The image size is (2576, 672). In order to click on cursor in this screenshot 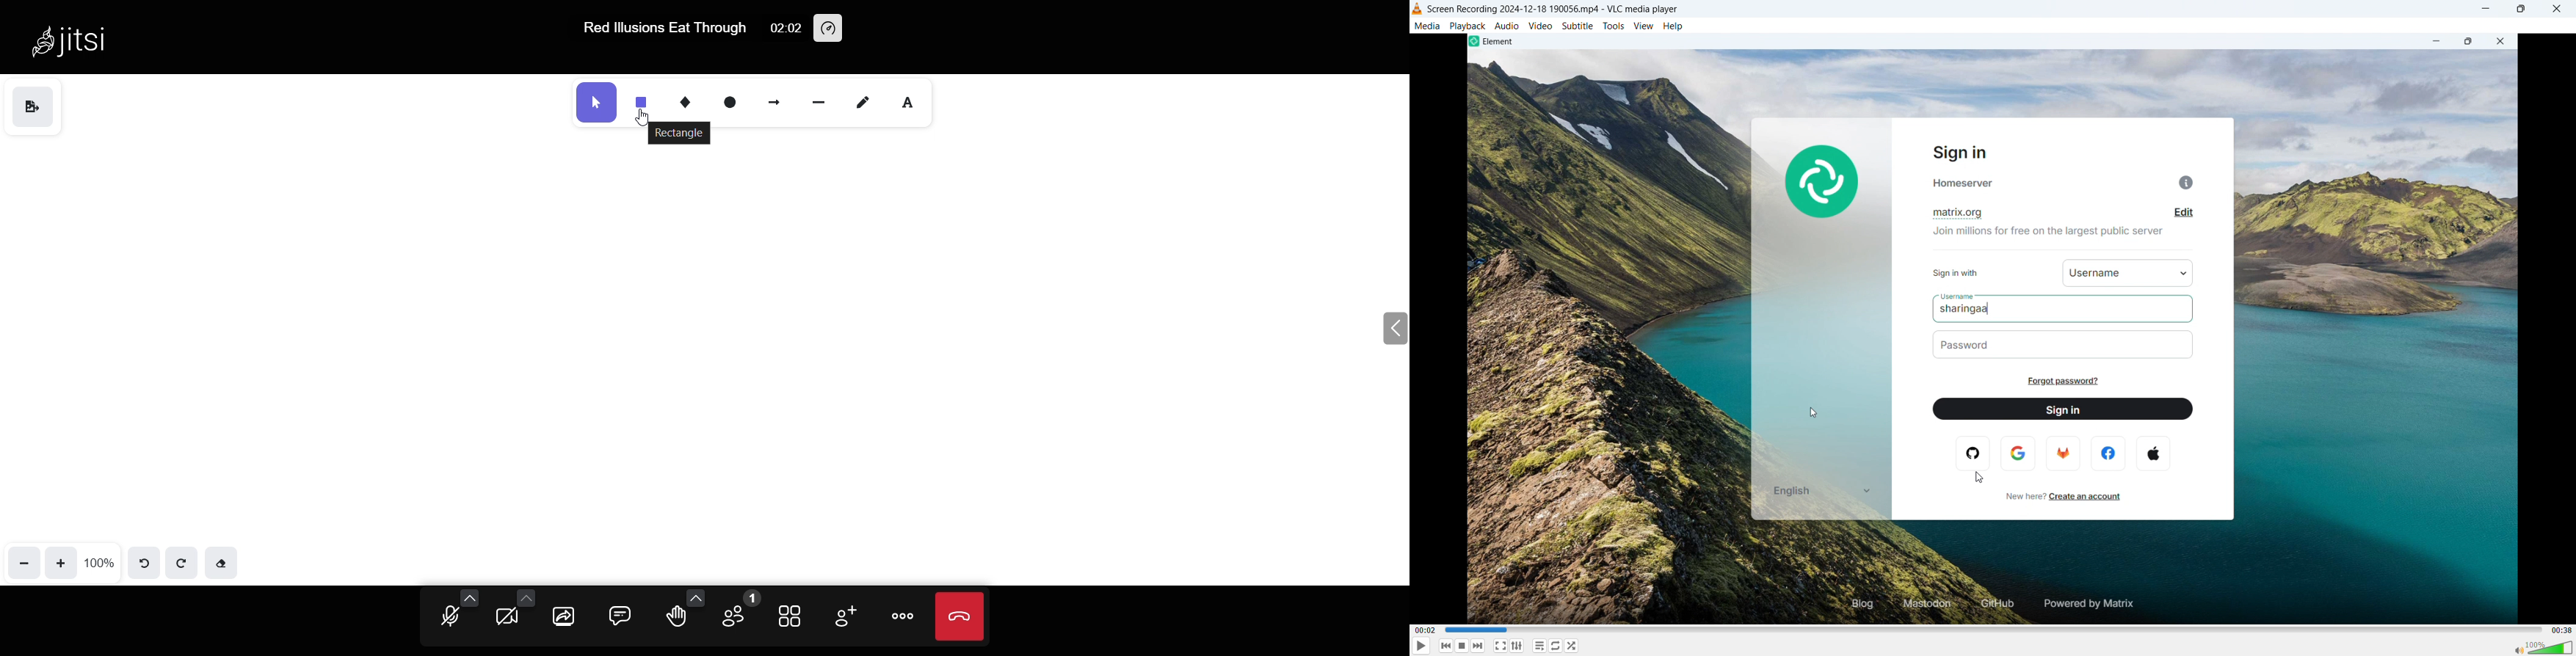, I will do `click(1980, 478)`.